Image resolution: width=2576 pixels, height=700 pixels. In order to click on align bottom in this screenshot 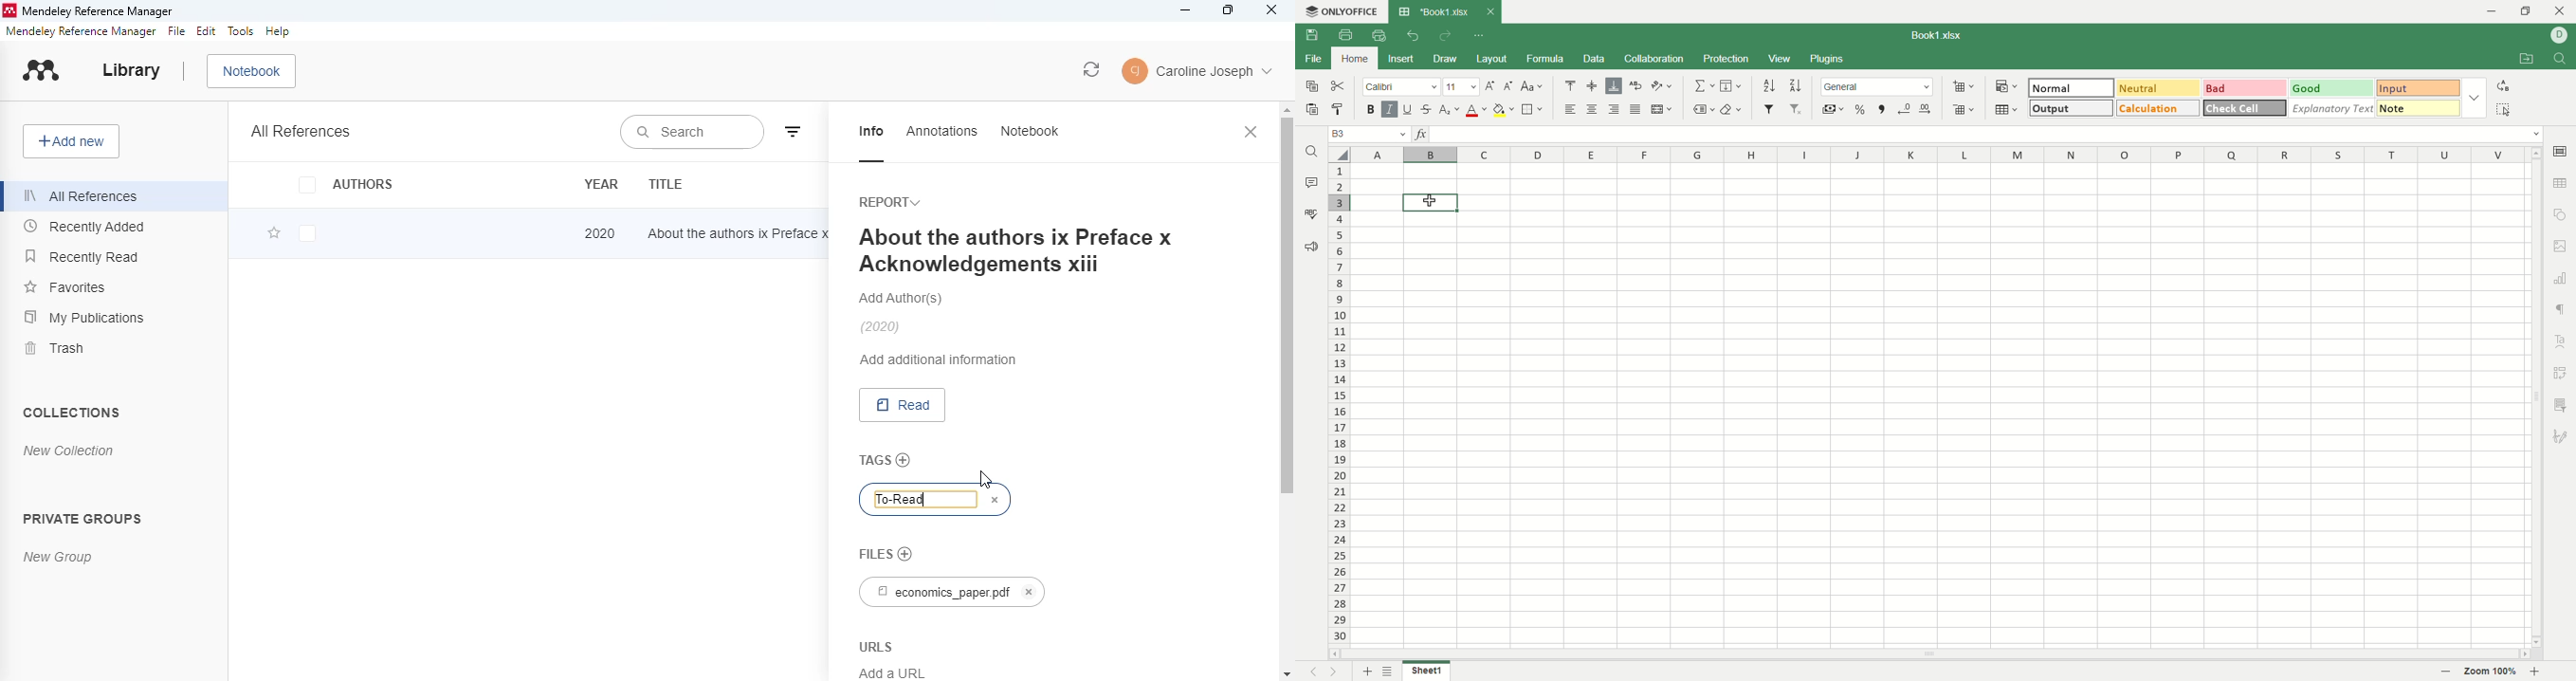, I will do `click(1613, 85)`.